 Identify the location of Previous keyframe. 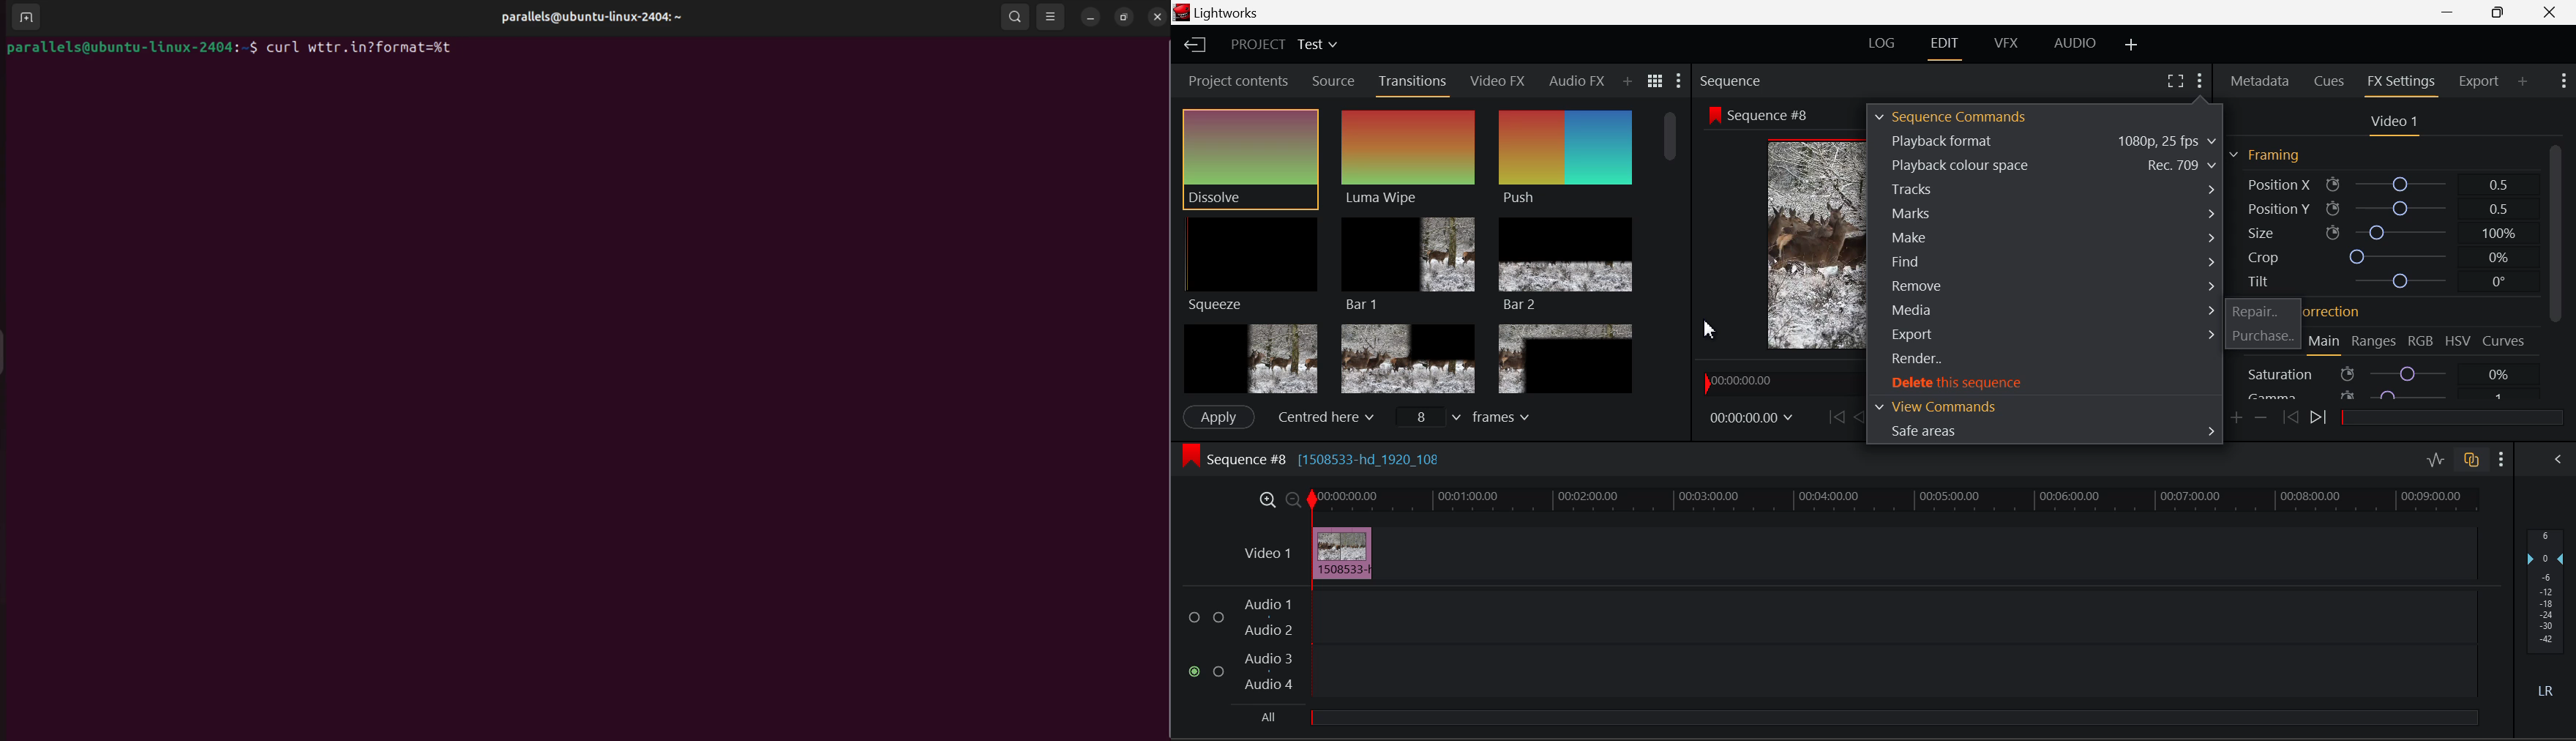
(2292, 417).